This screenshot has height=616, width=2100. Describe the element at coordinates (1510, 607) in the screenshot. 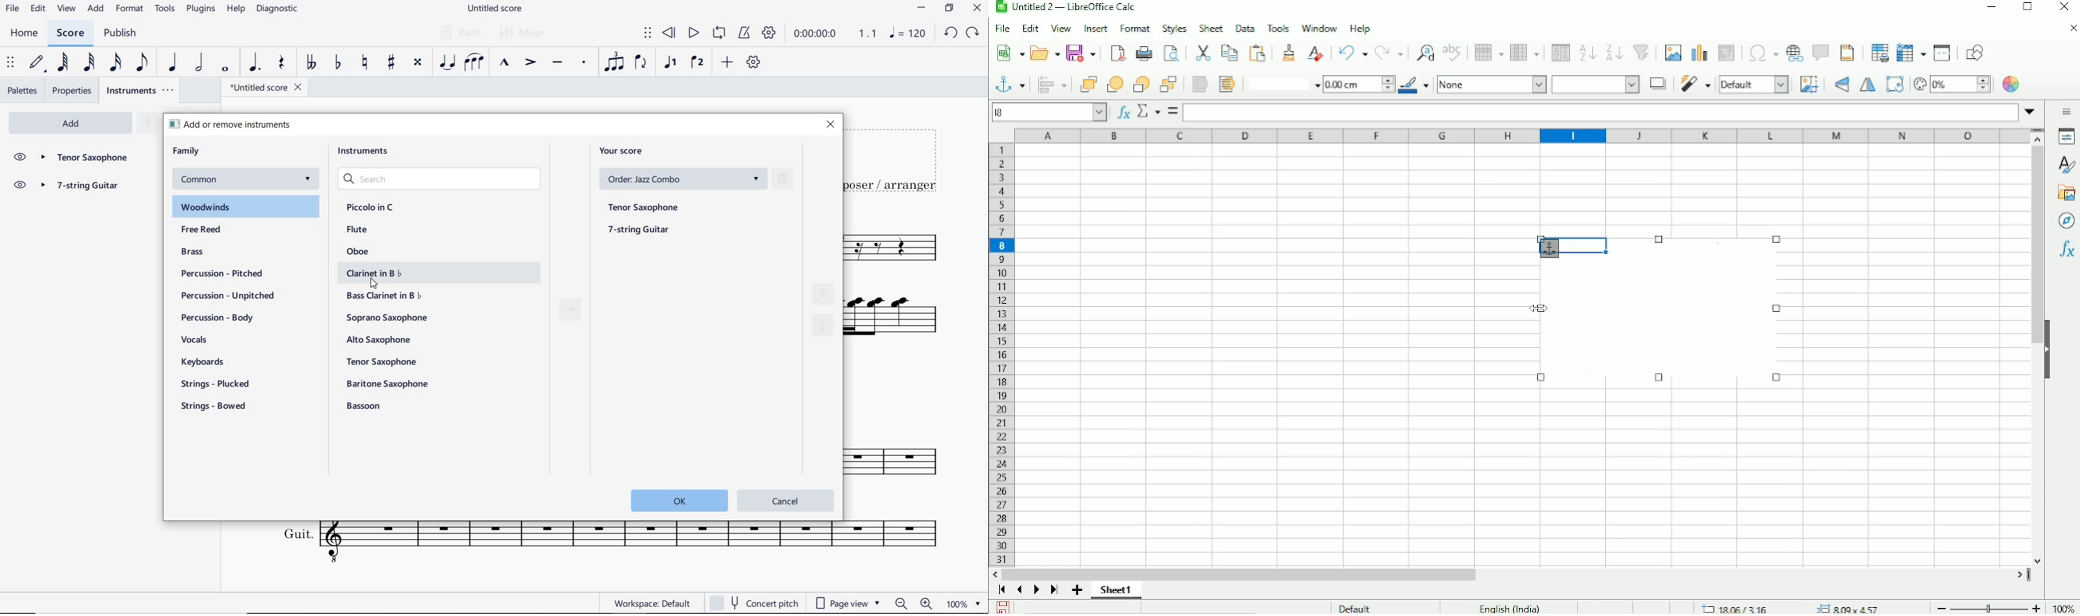

I see `Language` at that location.